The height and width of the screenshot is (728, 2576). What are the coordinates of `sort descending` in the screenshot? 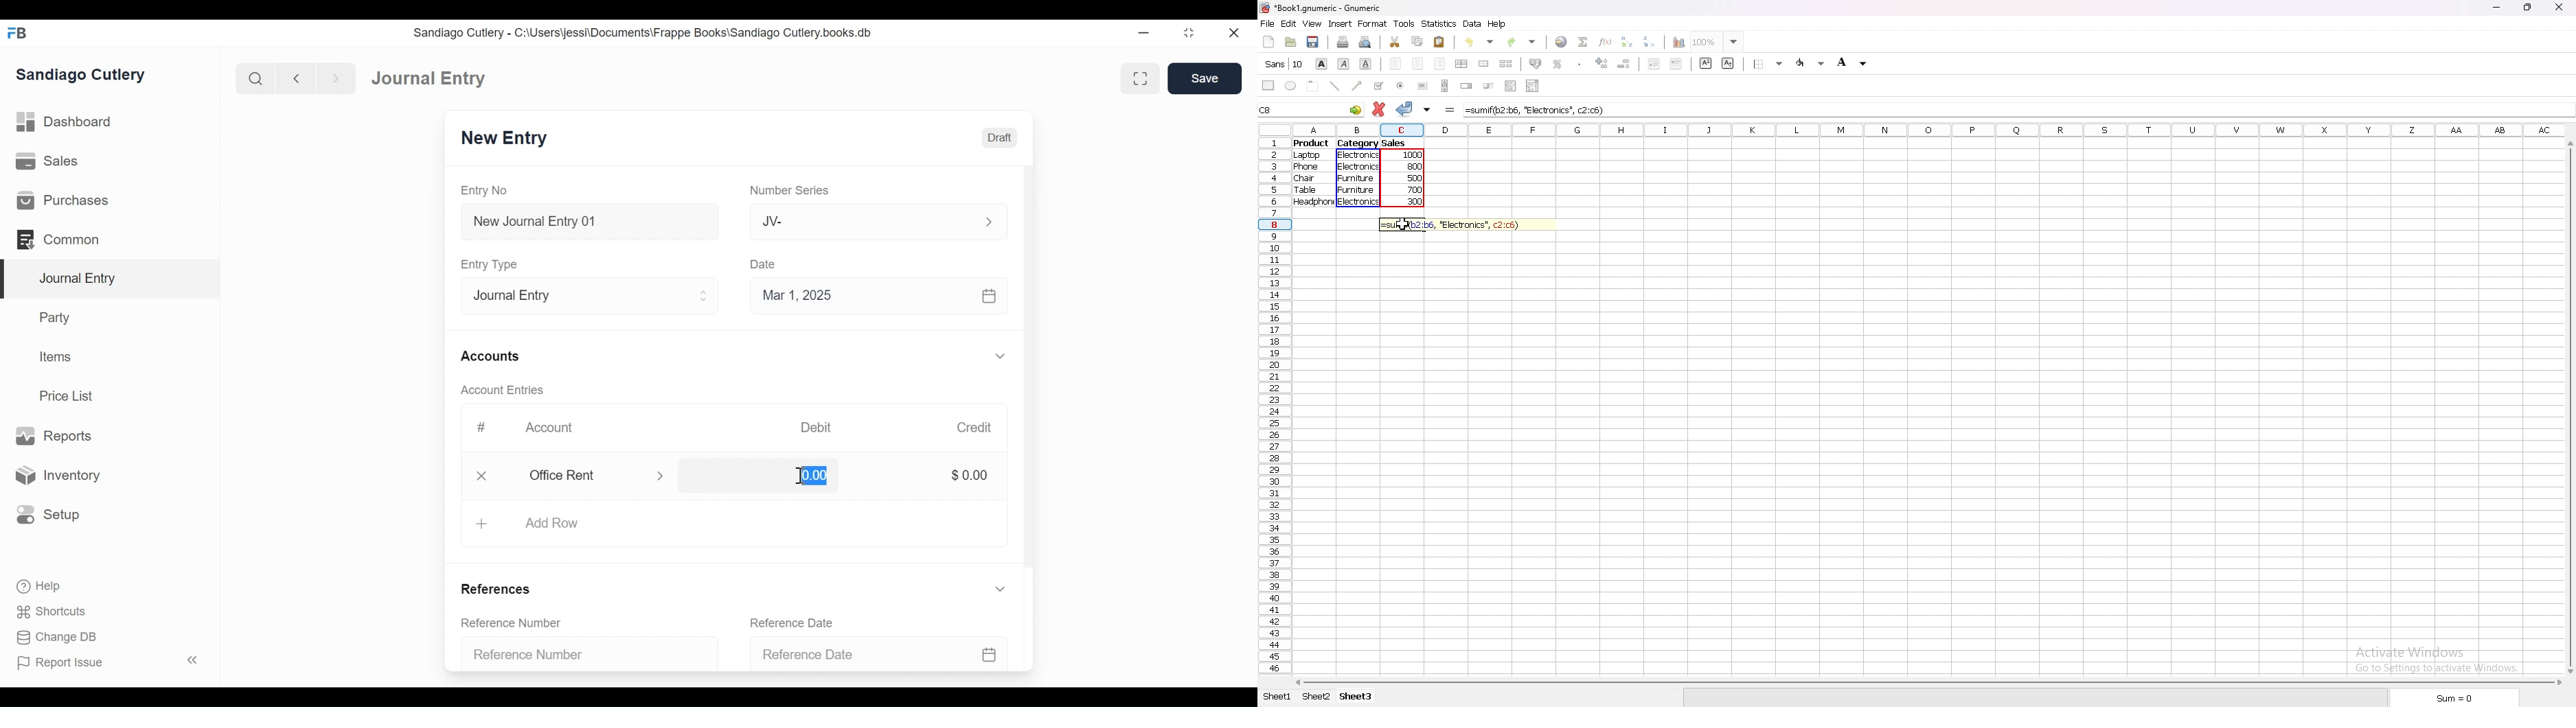 It's located at (1649, 41).